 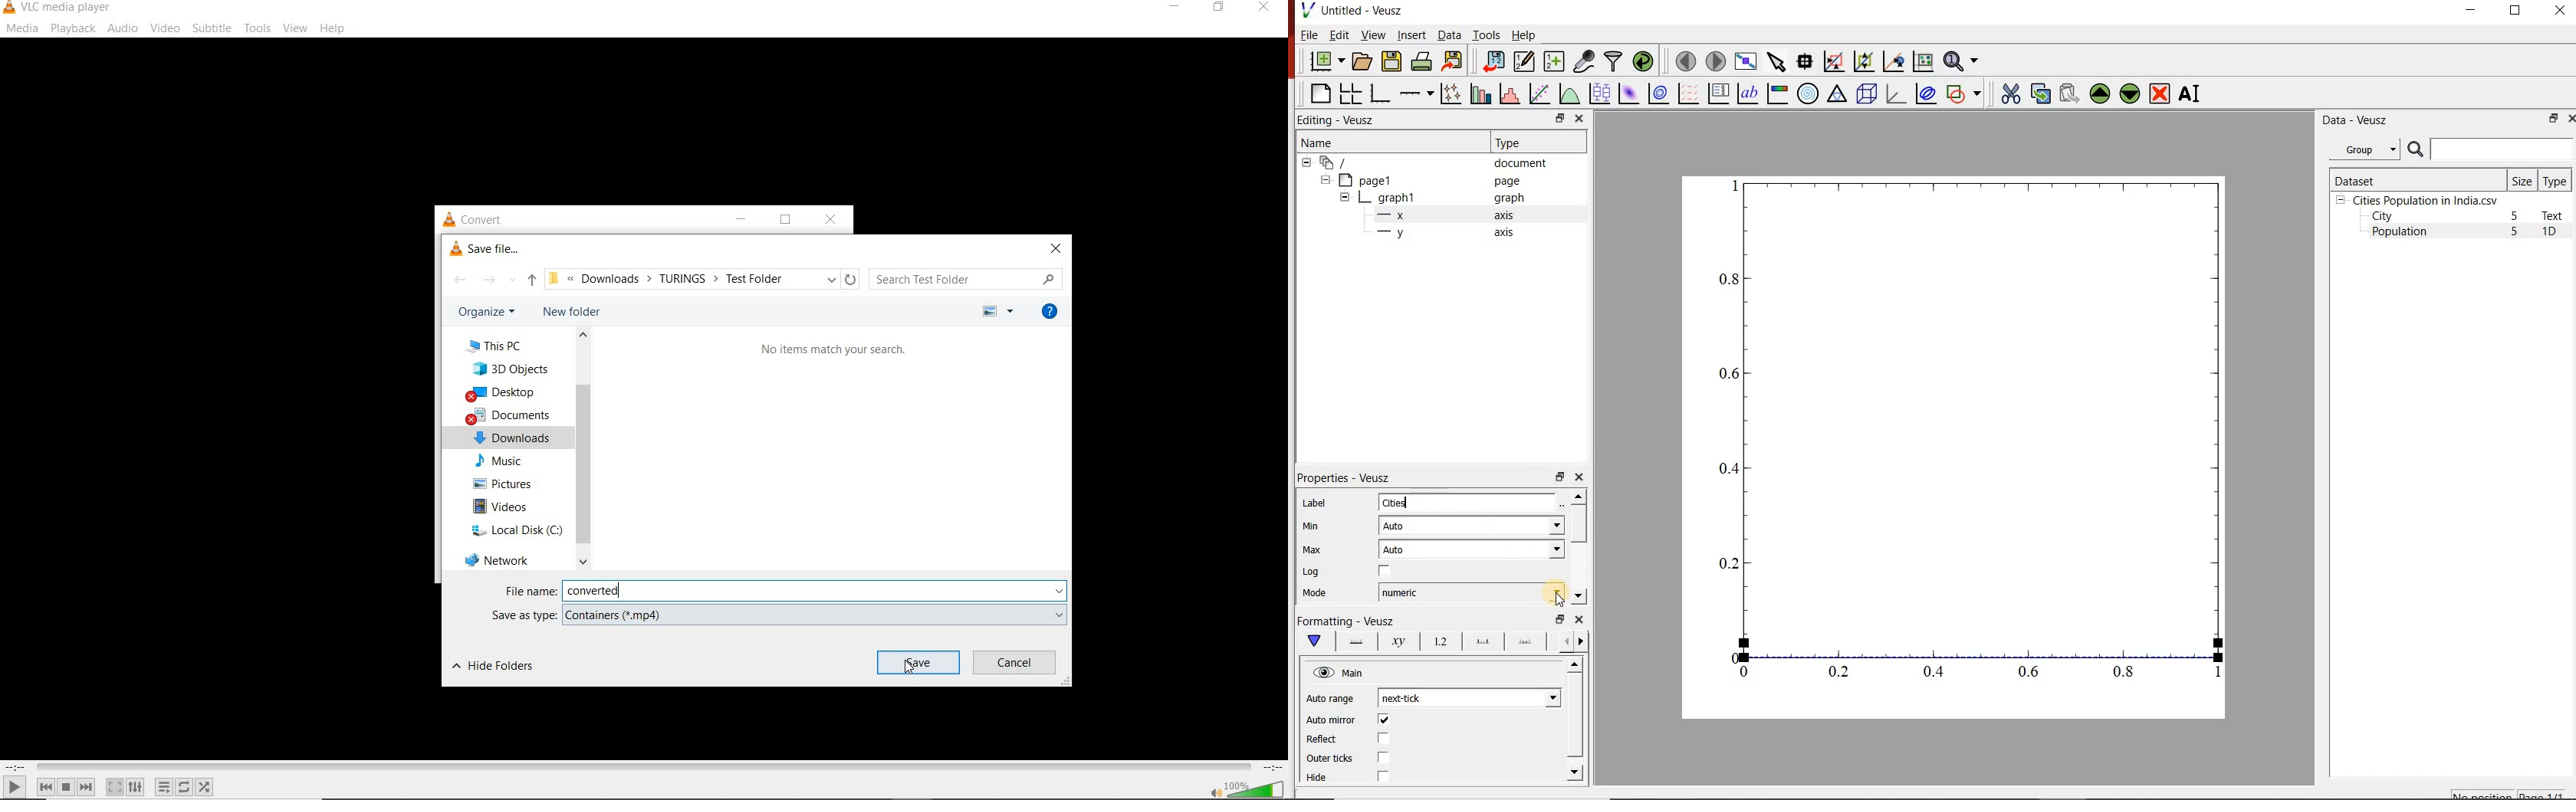 What do you see at coordinates (498, 559) in the screenshot?
I see `network` at bounding box center [498, 559].